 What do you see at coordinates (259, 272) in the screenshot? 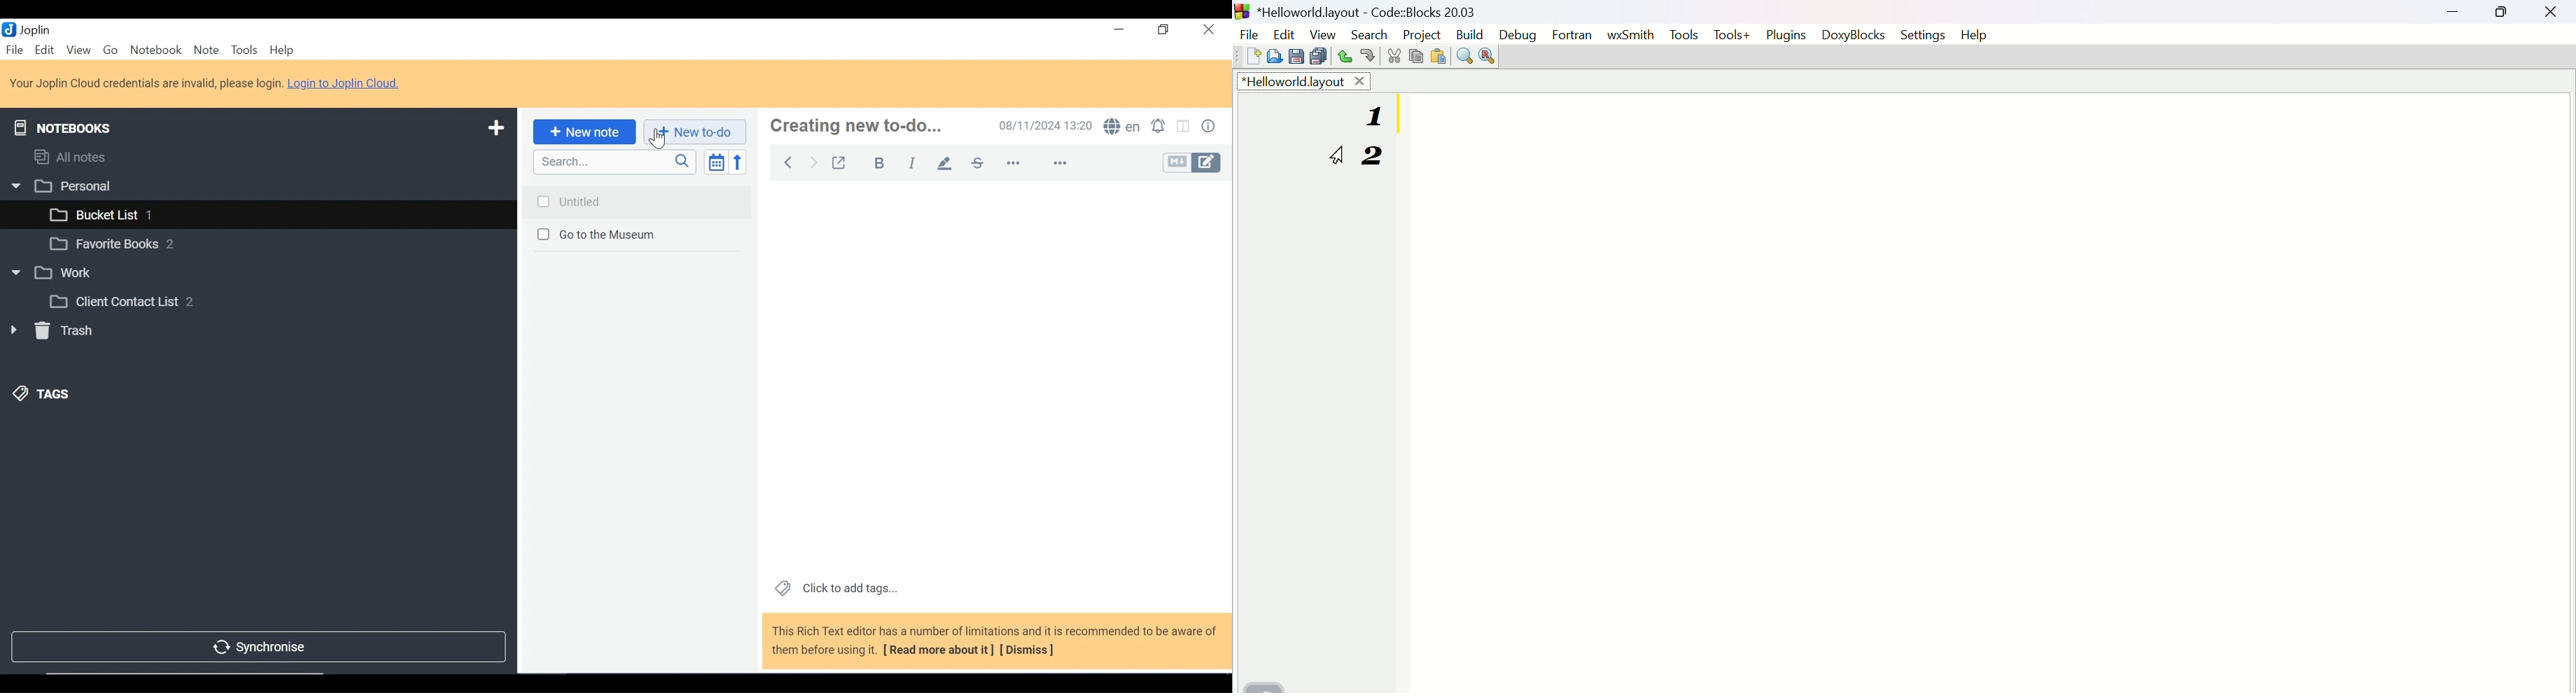
I see `Notebook` at bounding box center [259, 272].